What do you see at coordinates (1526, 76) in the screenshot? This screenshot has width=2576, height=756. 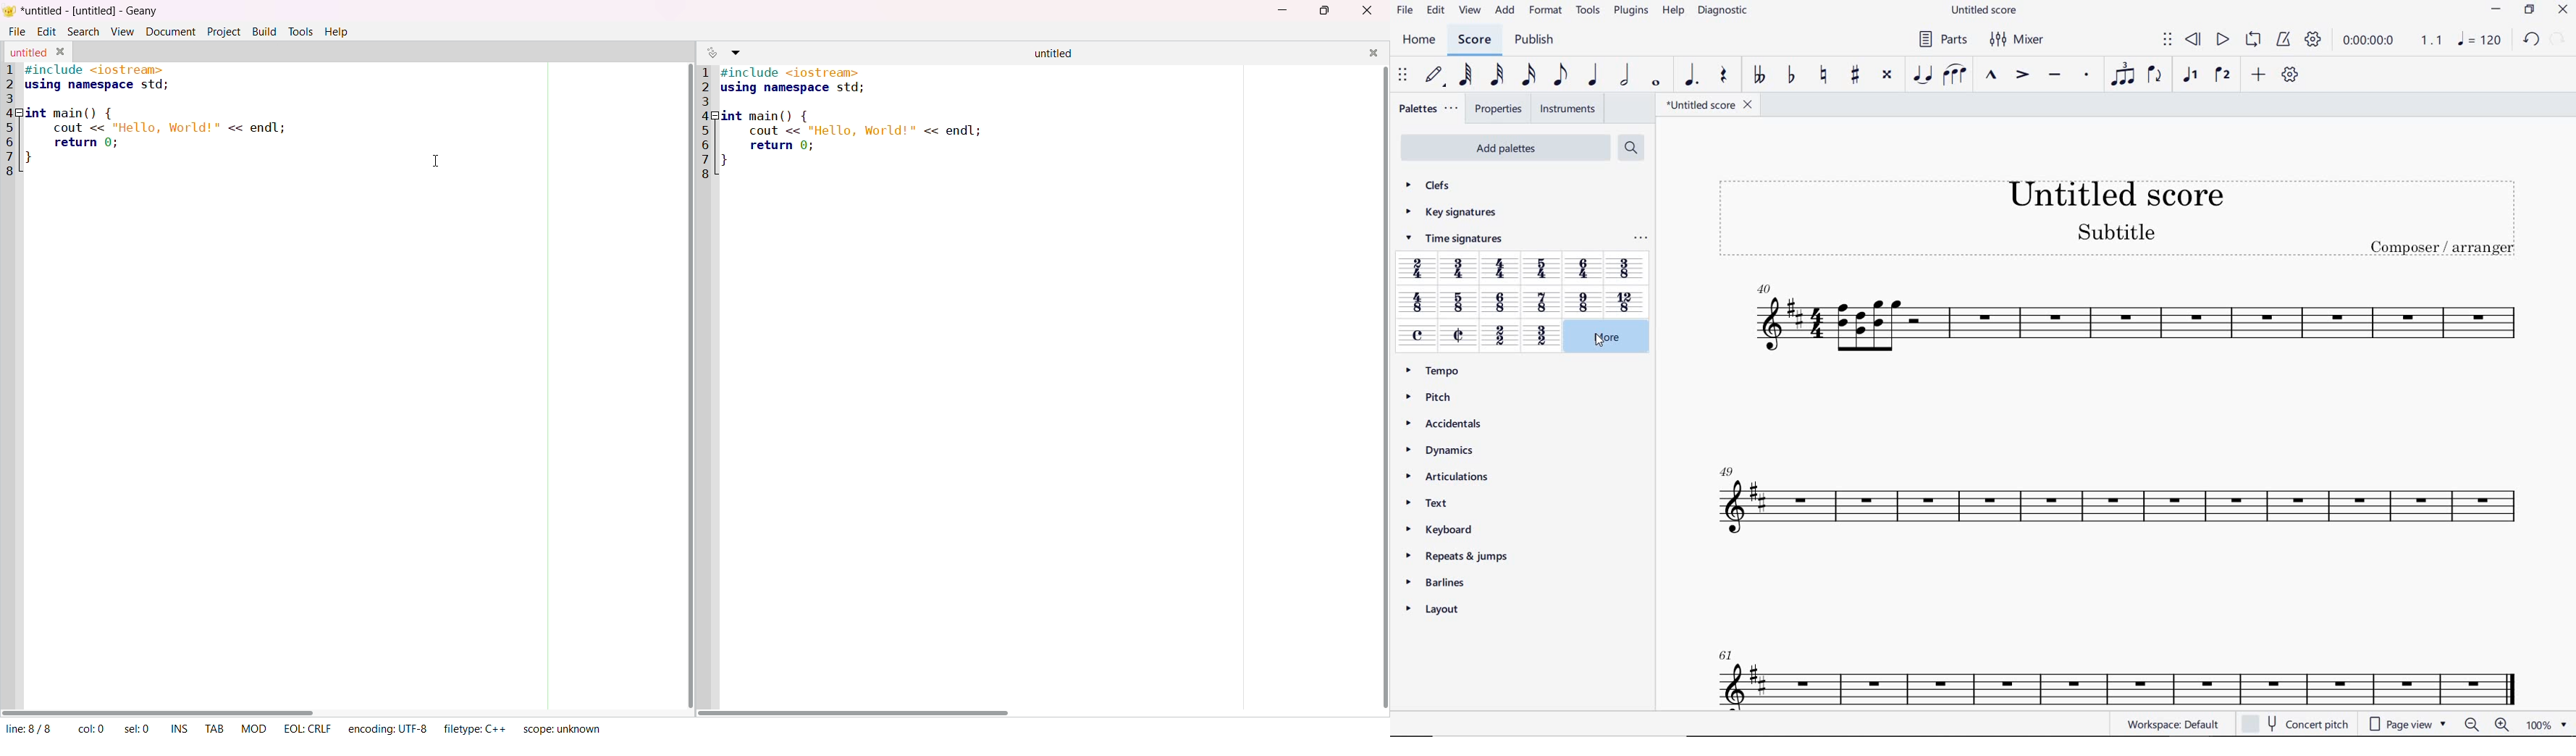 I see `16TH NOTE` at bounding box center [1526, 76].